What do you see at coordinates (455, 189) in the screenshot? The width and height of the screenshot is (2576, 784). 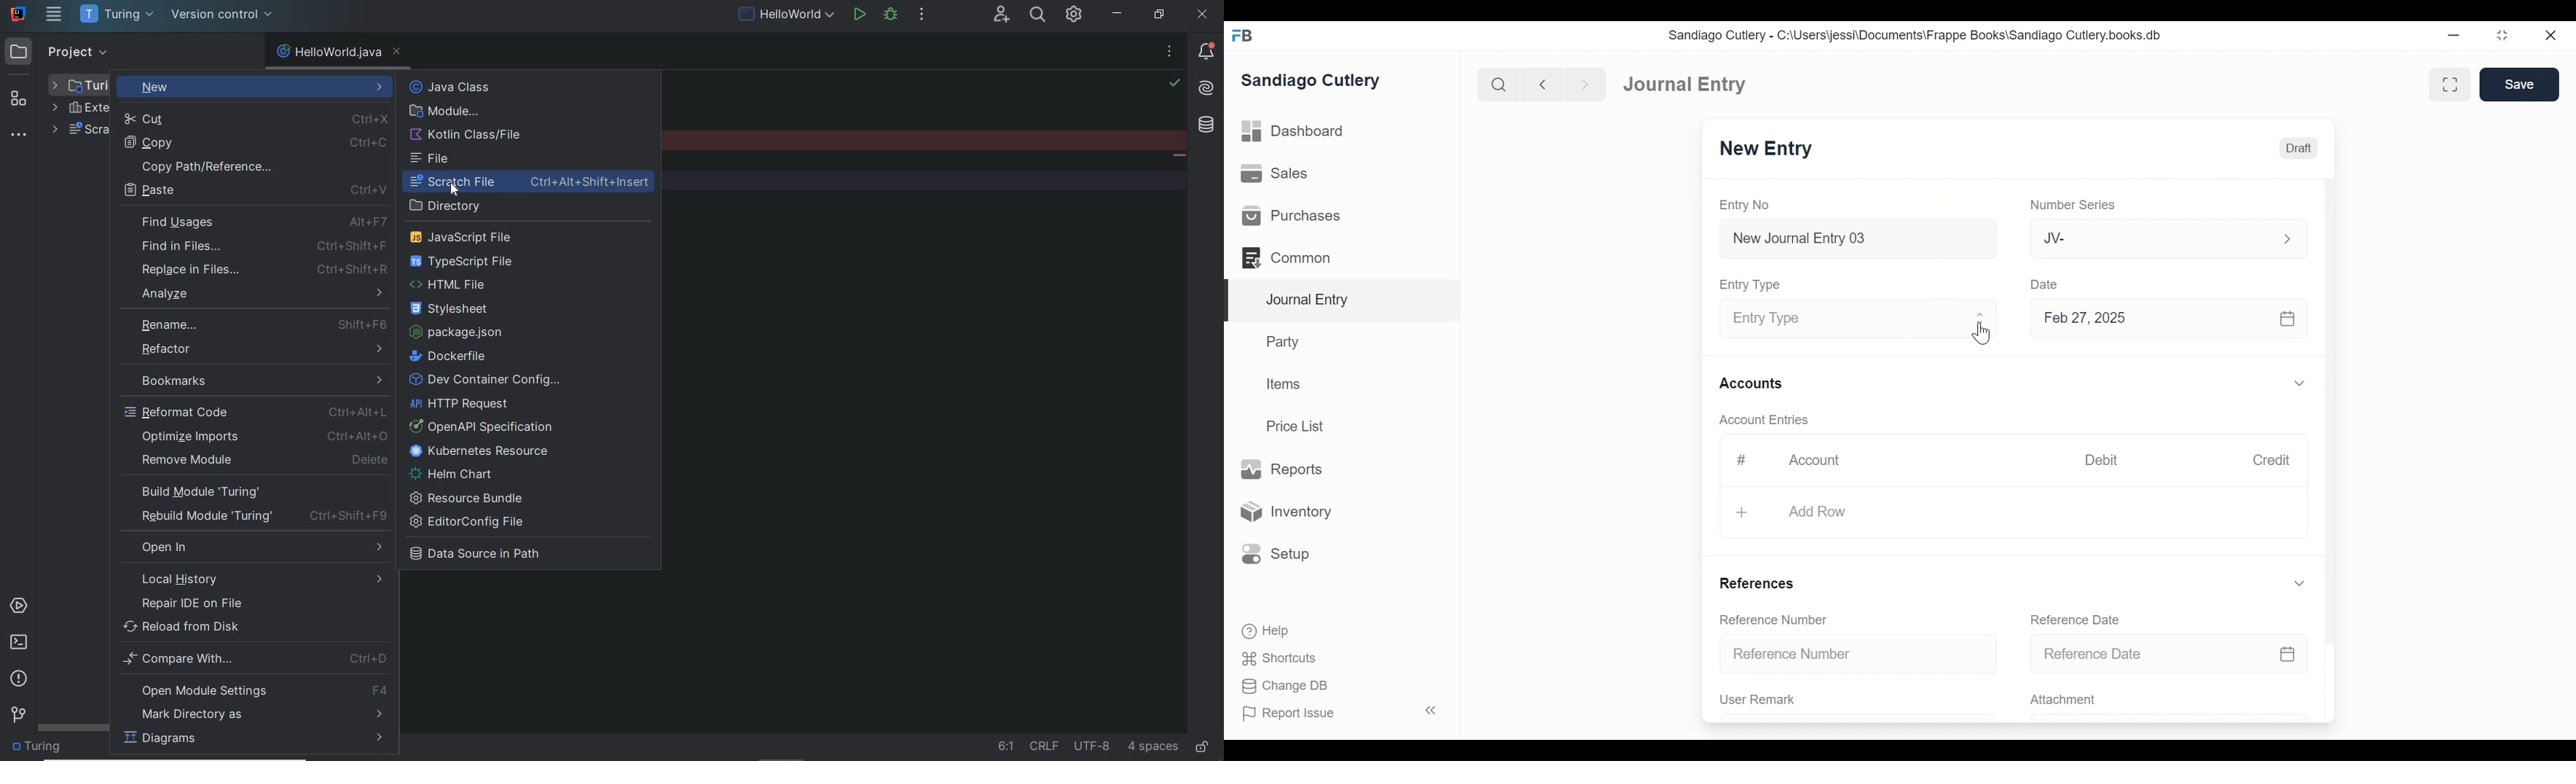 I see `cursor` at bounding box center [455, 189].